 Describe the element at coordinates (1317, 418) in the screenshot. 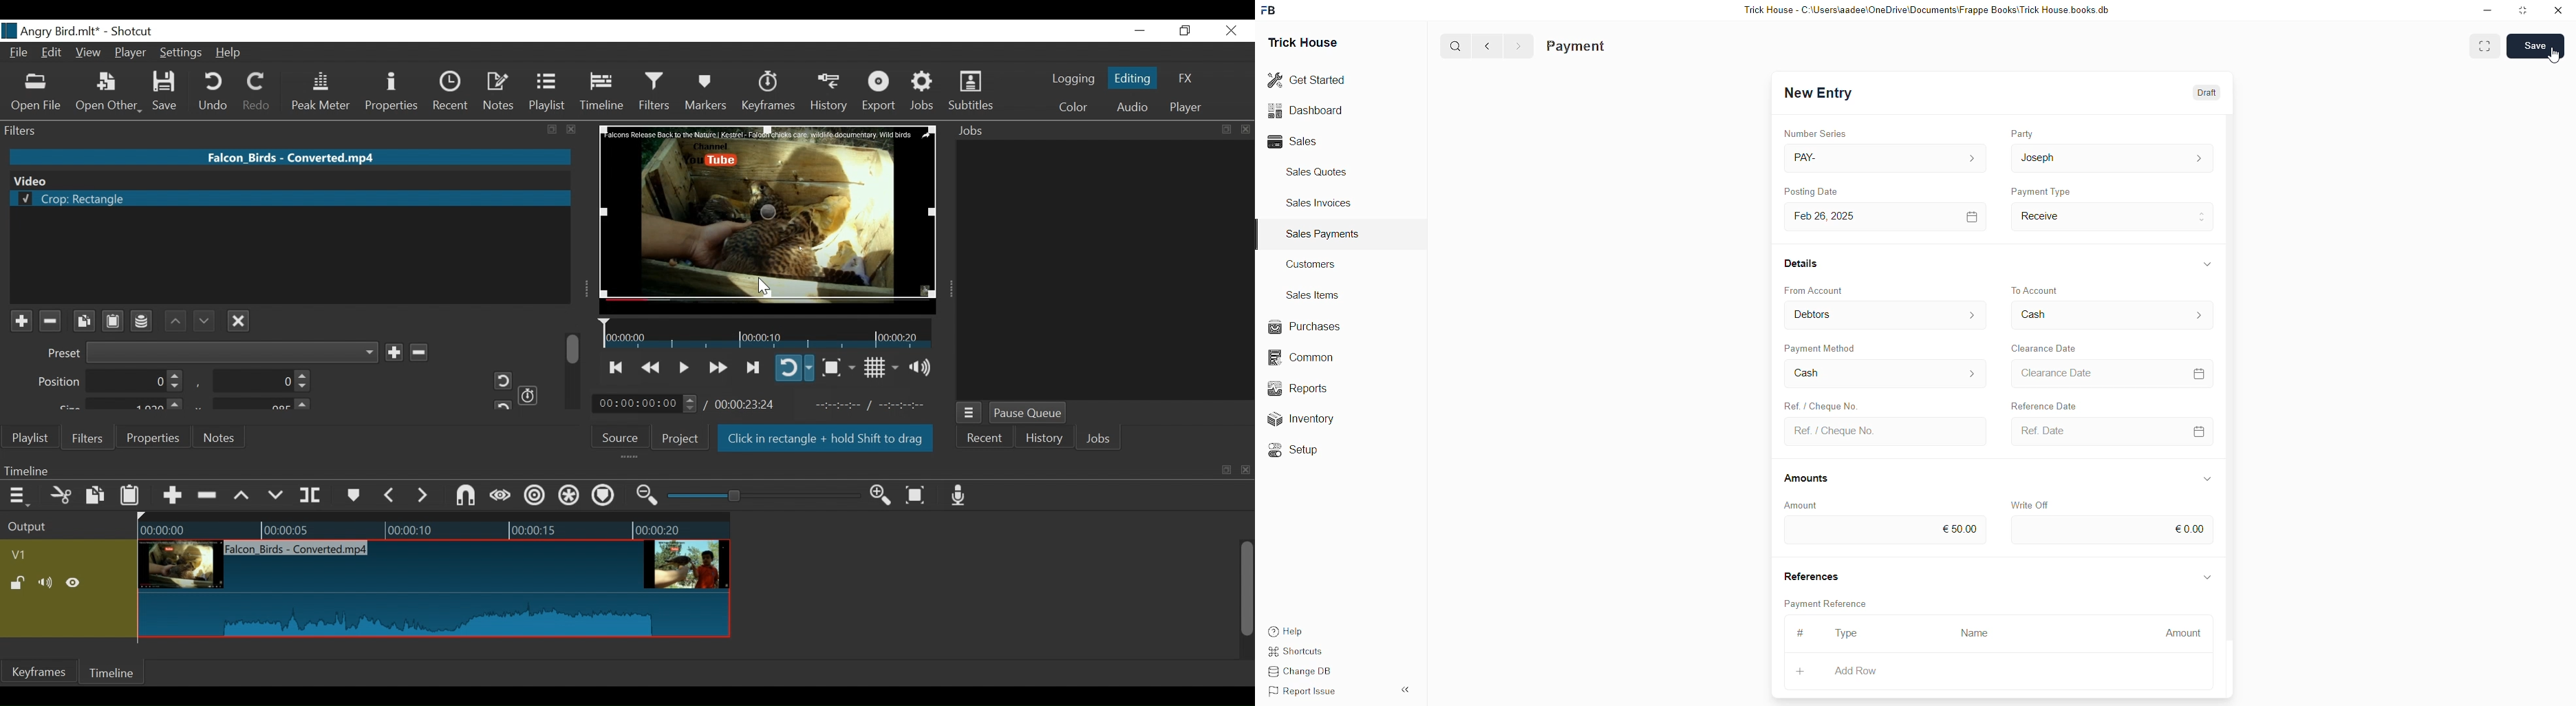

I see `Inventory` at that location.